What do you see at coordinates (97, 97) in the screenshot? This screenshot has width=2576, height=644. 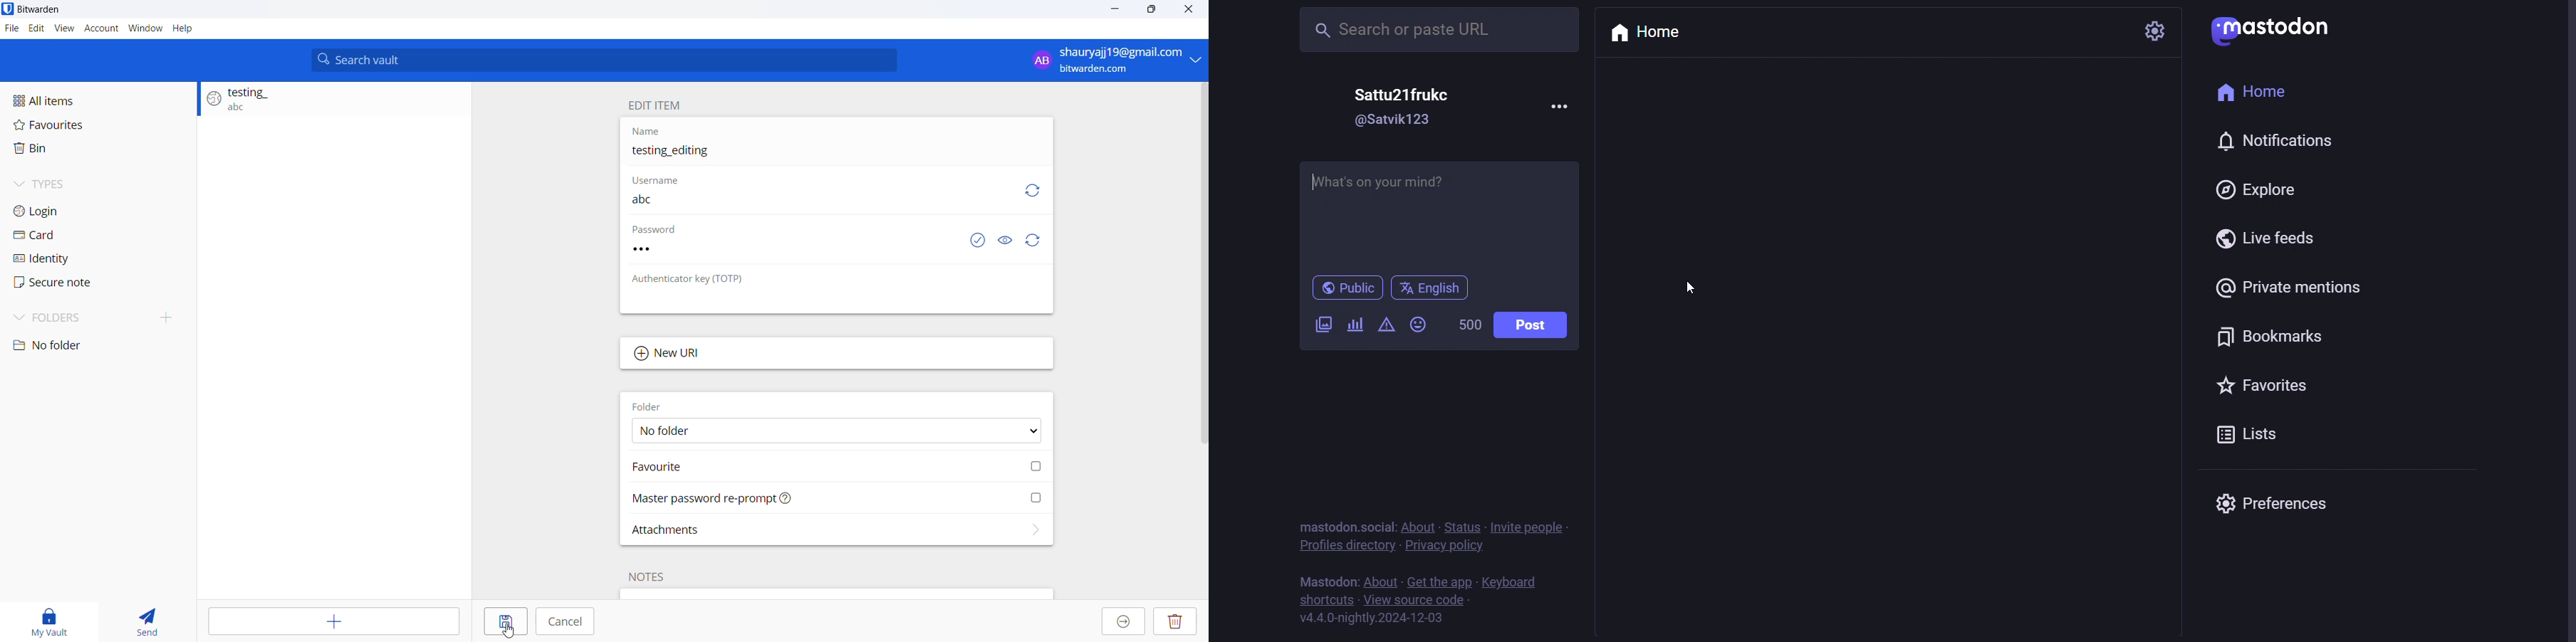 I see `All items` at bounding box center [97, 97].